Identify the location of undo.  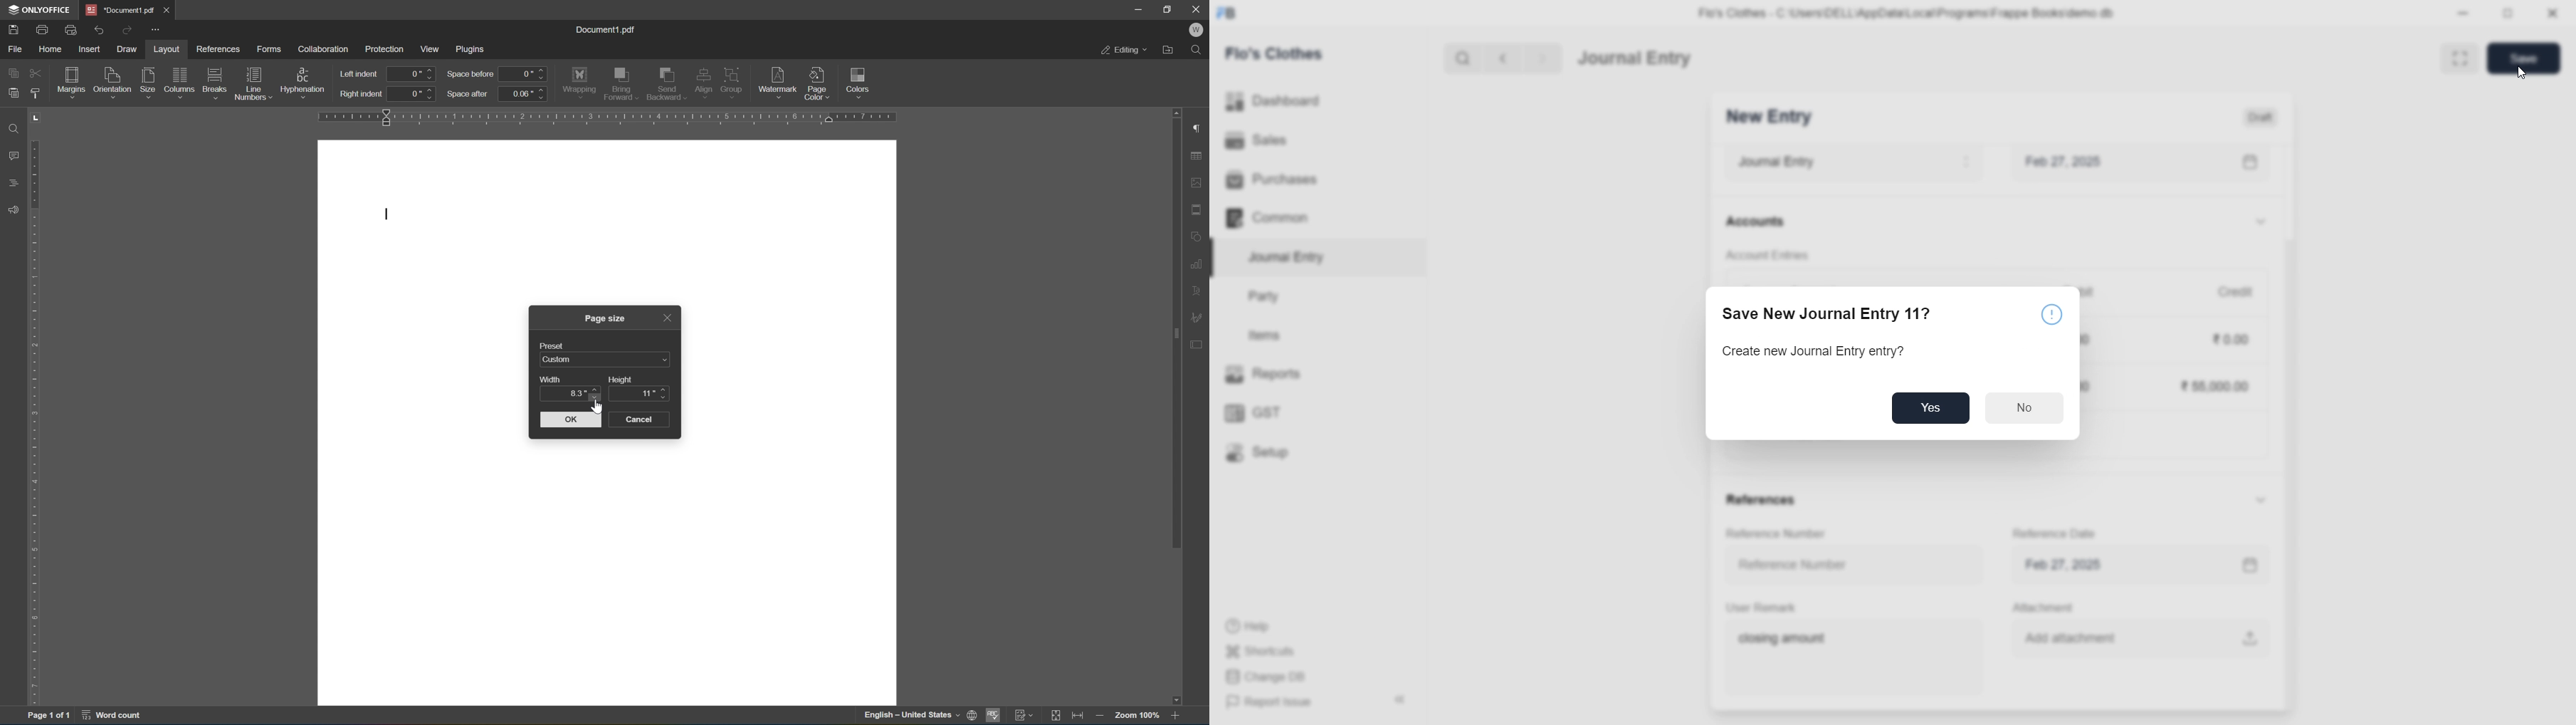
(101, 28).